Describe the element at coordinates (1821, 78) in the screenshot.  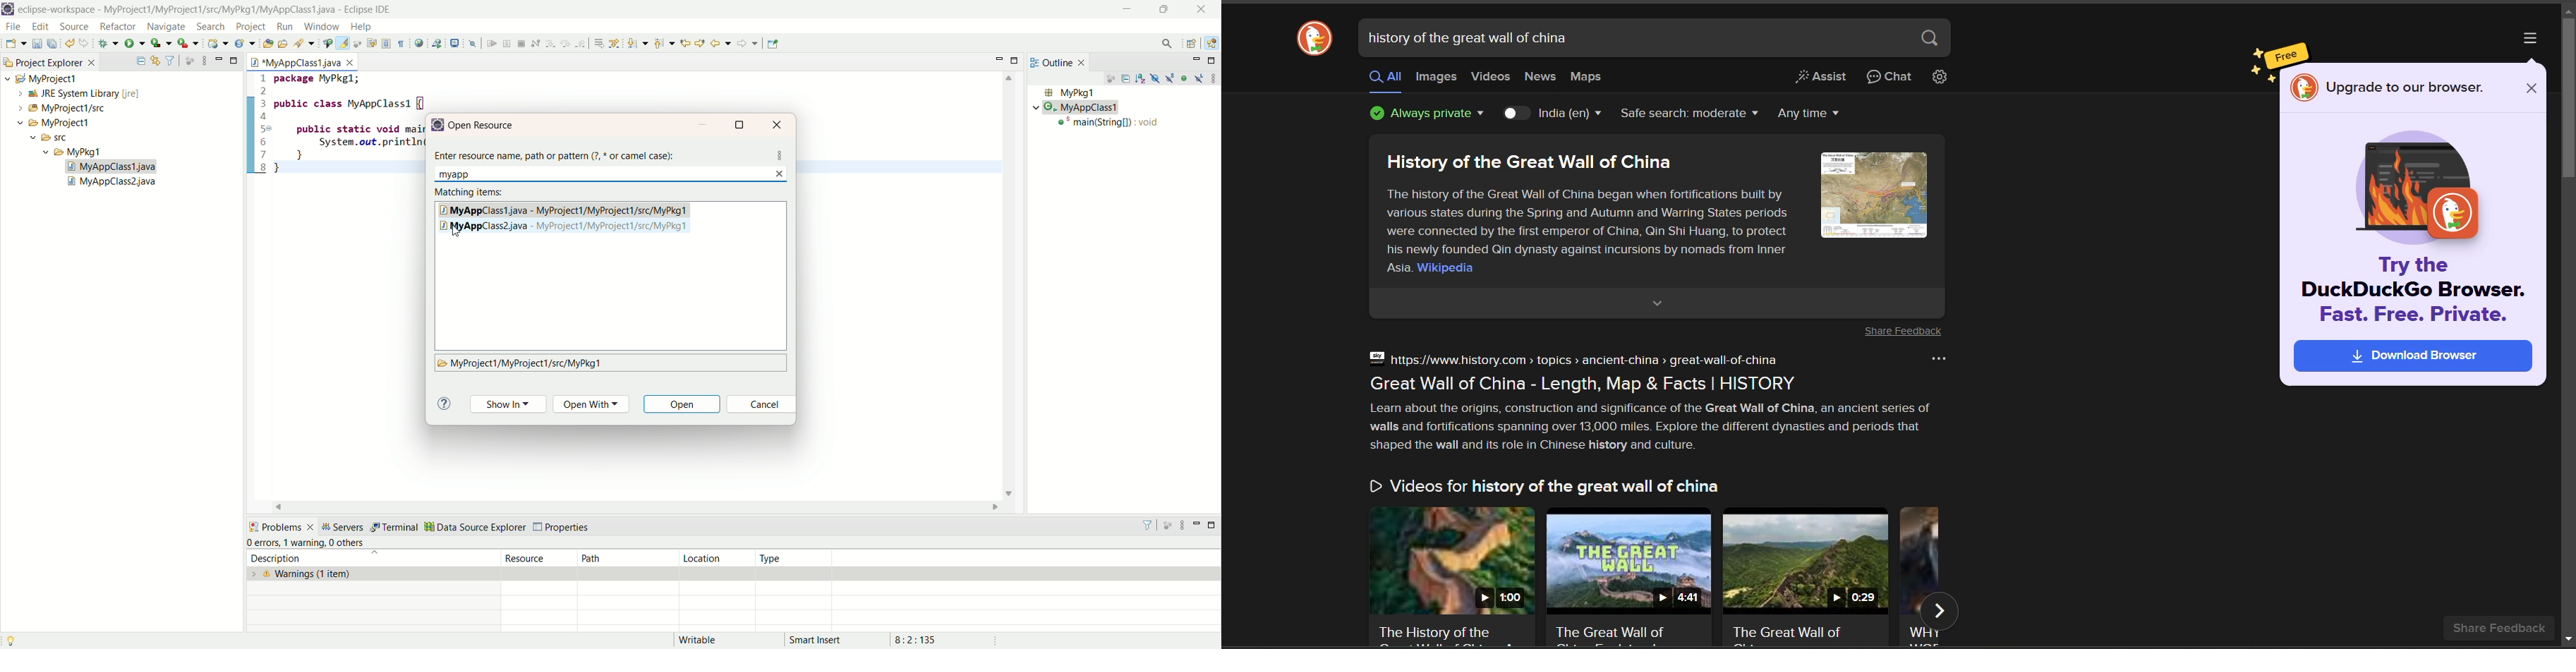
I see `generate a short answer from the web` at that location.